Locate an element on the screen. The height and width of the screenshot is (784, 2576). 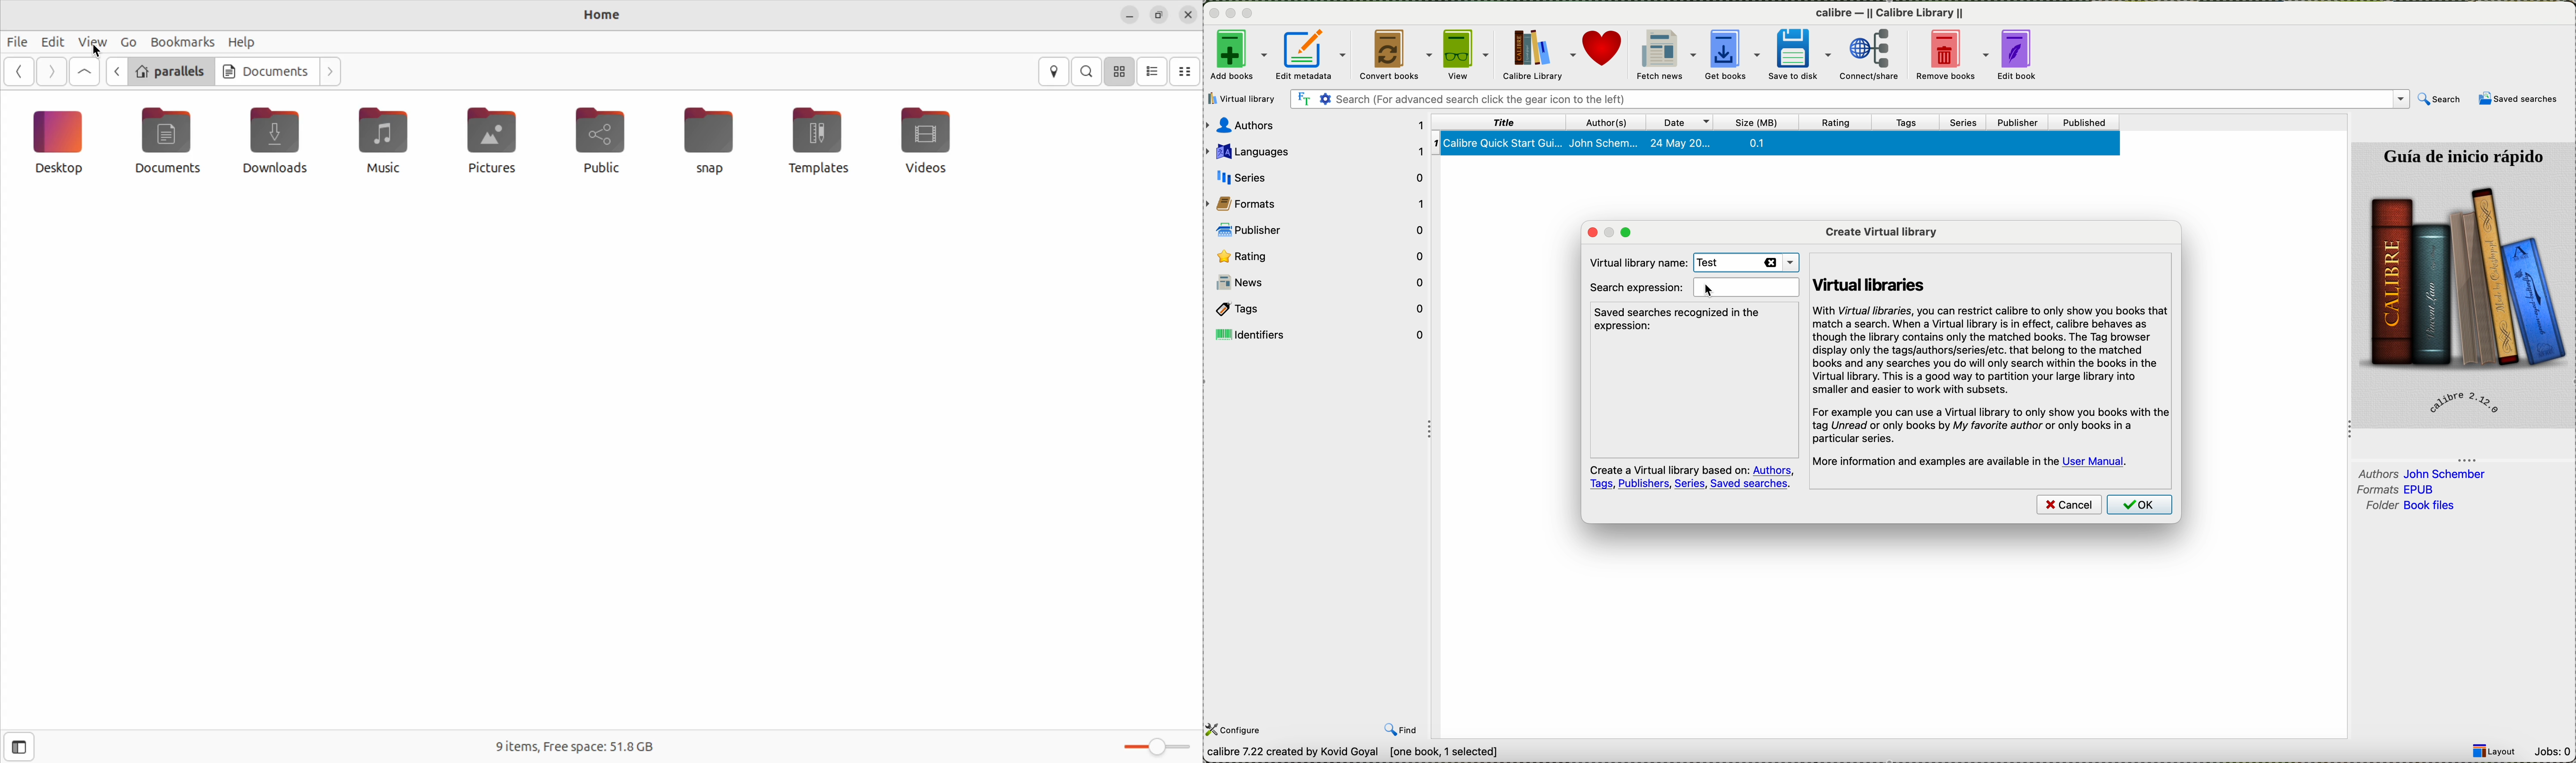
publisher is located at coordinates (1321, 229).